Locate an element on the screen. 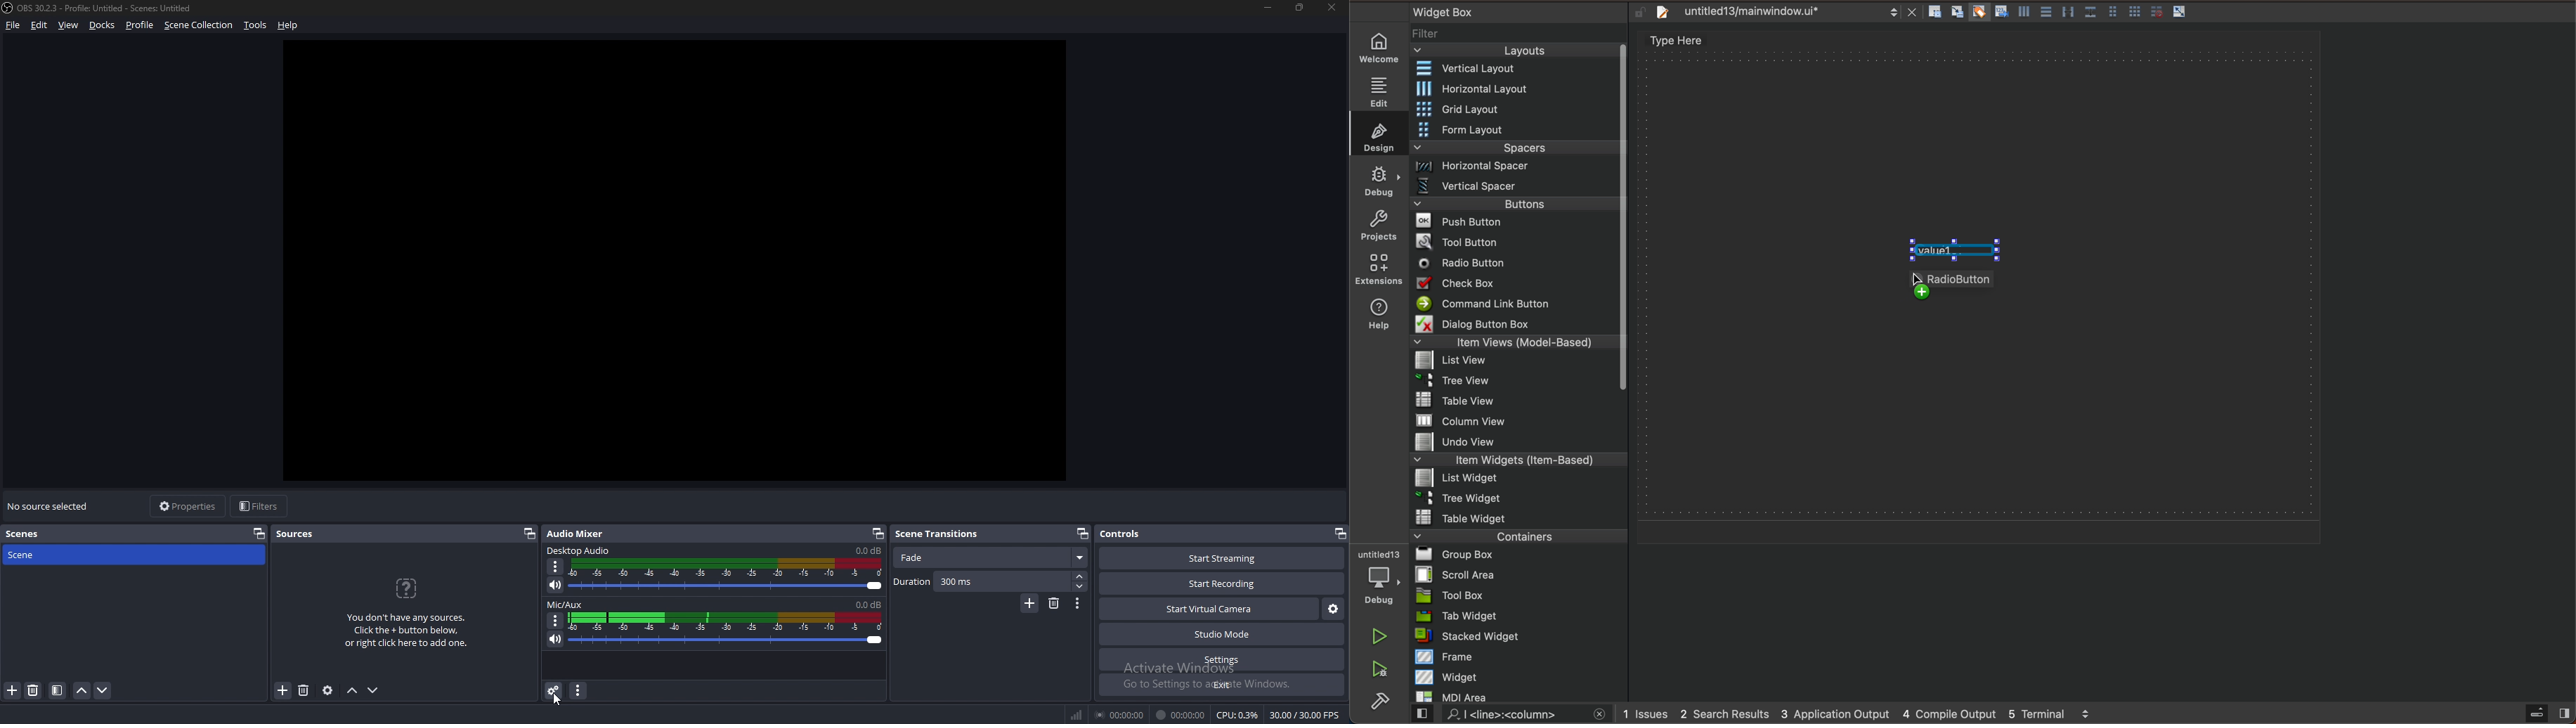 The height and width of the screenshot is (728, 2576). add source is located at coordinates (282, 691).